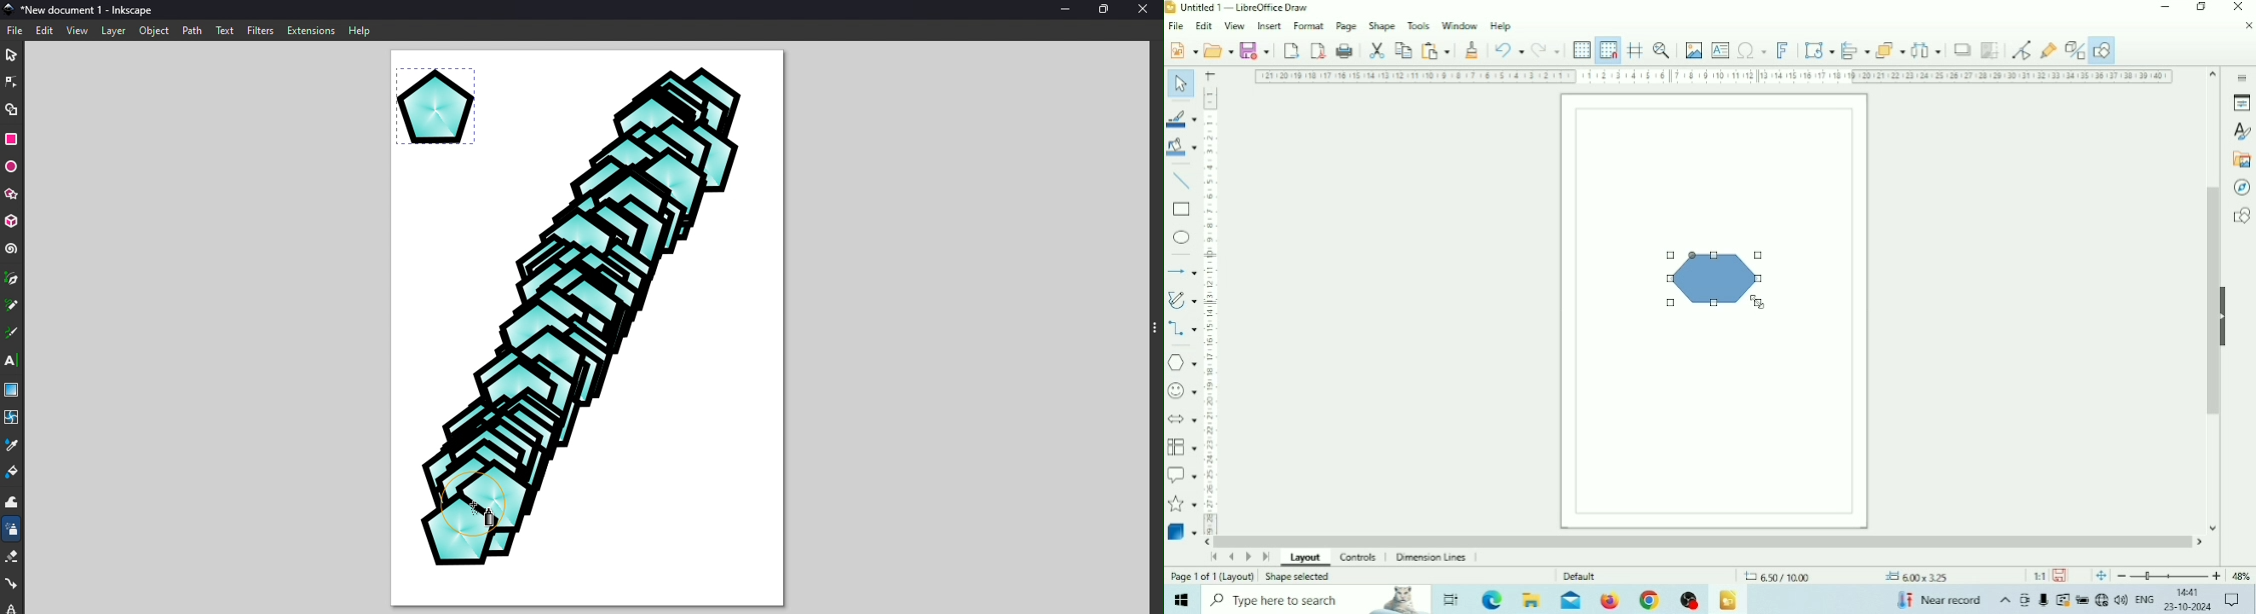 This screenshot has width=2268, height=616. What do you see at coordinates (1728, 601) in the screenshot?
I see `LibreOffice Draw` at bounding box center [1728, 601].